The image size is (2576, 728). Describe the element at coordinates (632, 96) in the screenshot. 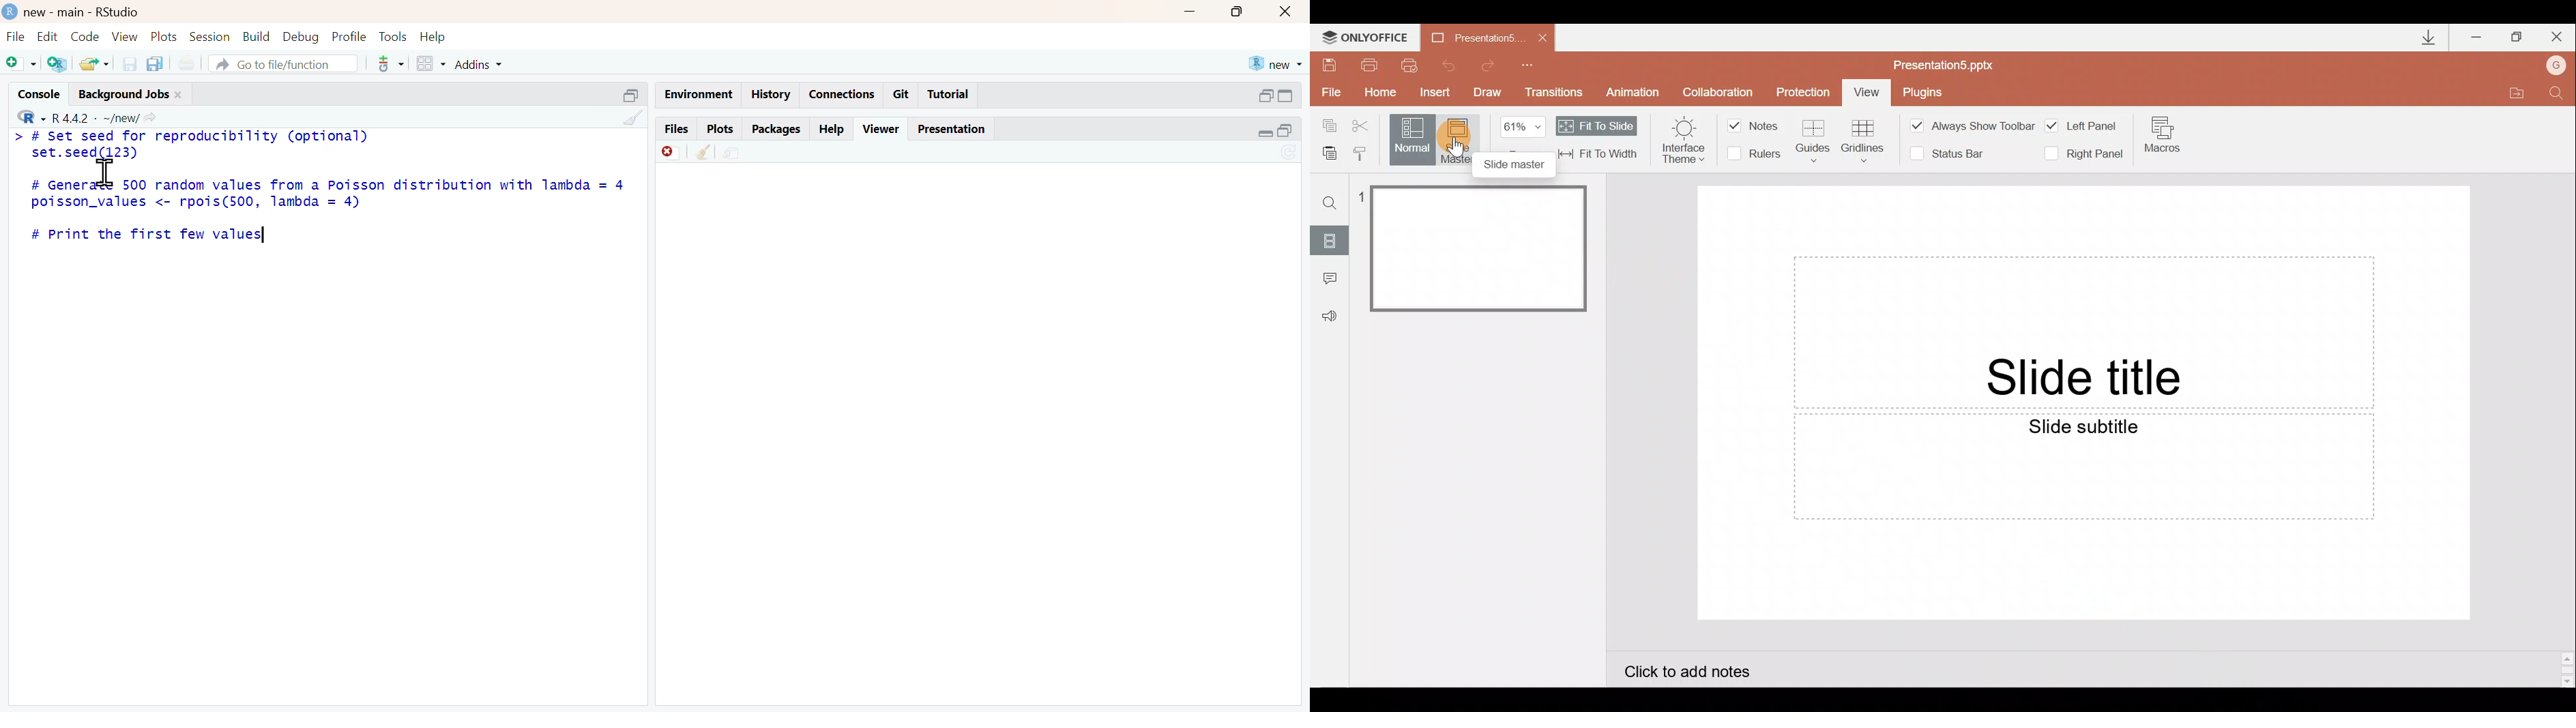

I see `open in separate window` at that location.